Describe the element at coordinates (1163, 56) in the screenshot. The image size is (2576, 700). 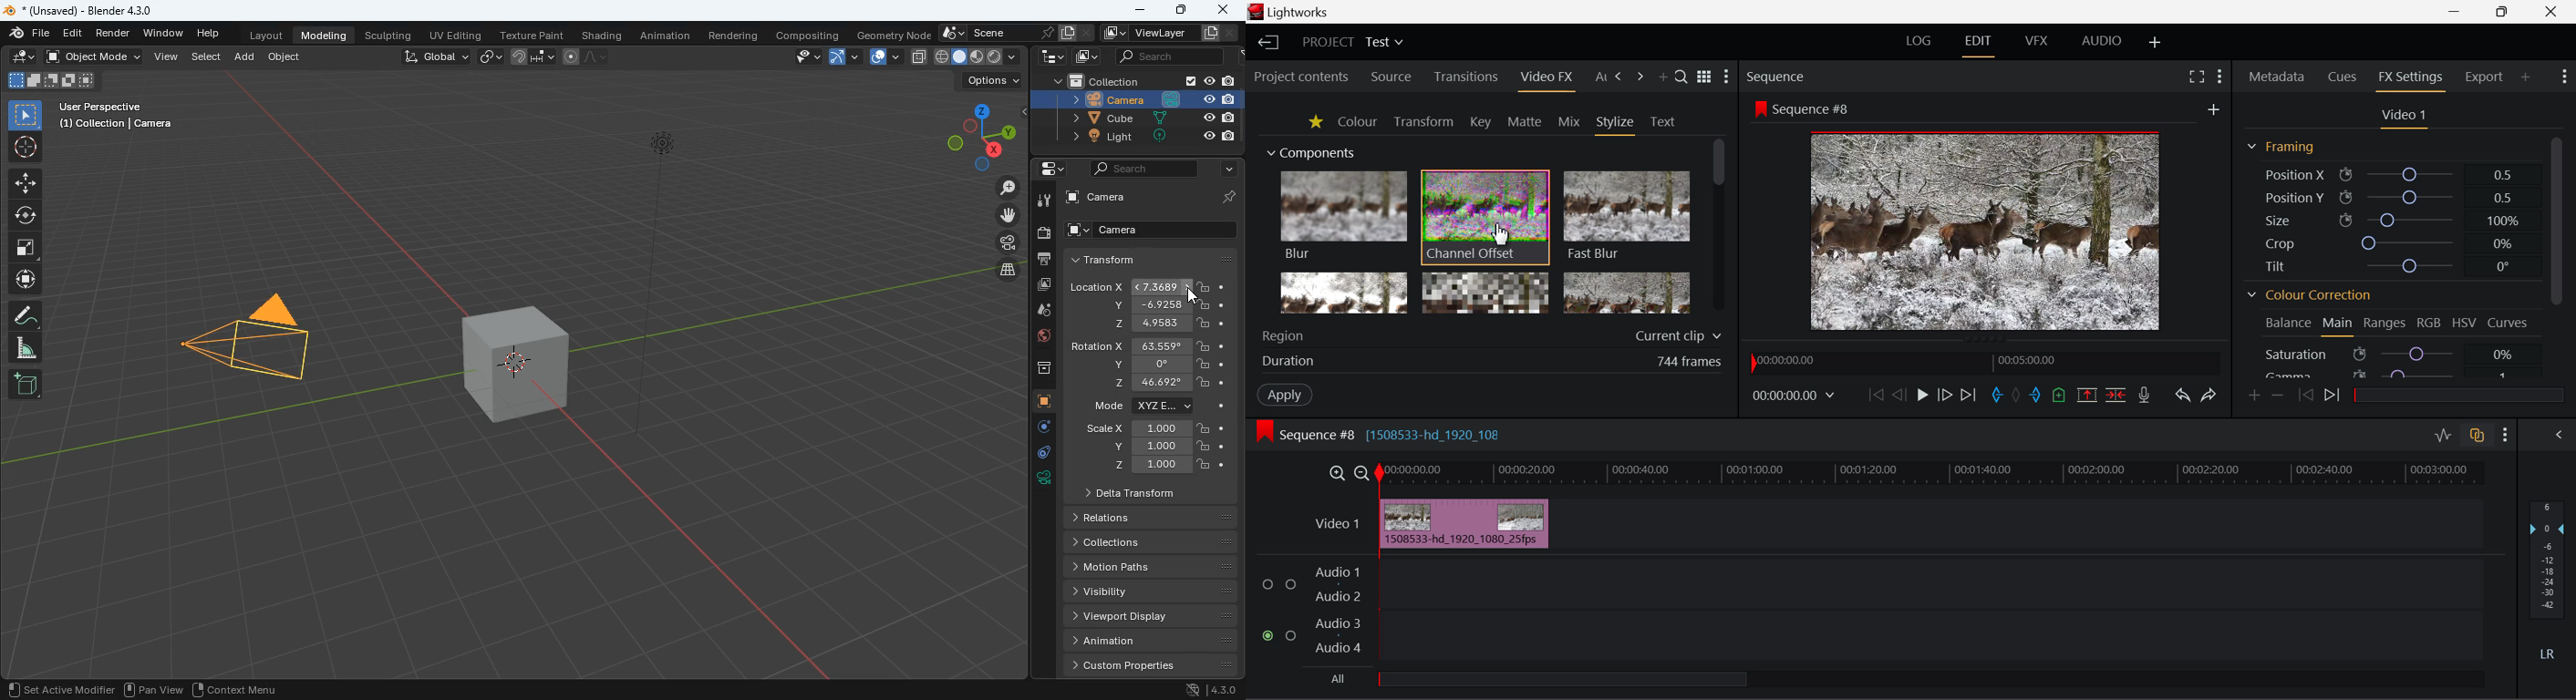
I see `search` at that location.